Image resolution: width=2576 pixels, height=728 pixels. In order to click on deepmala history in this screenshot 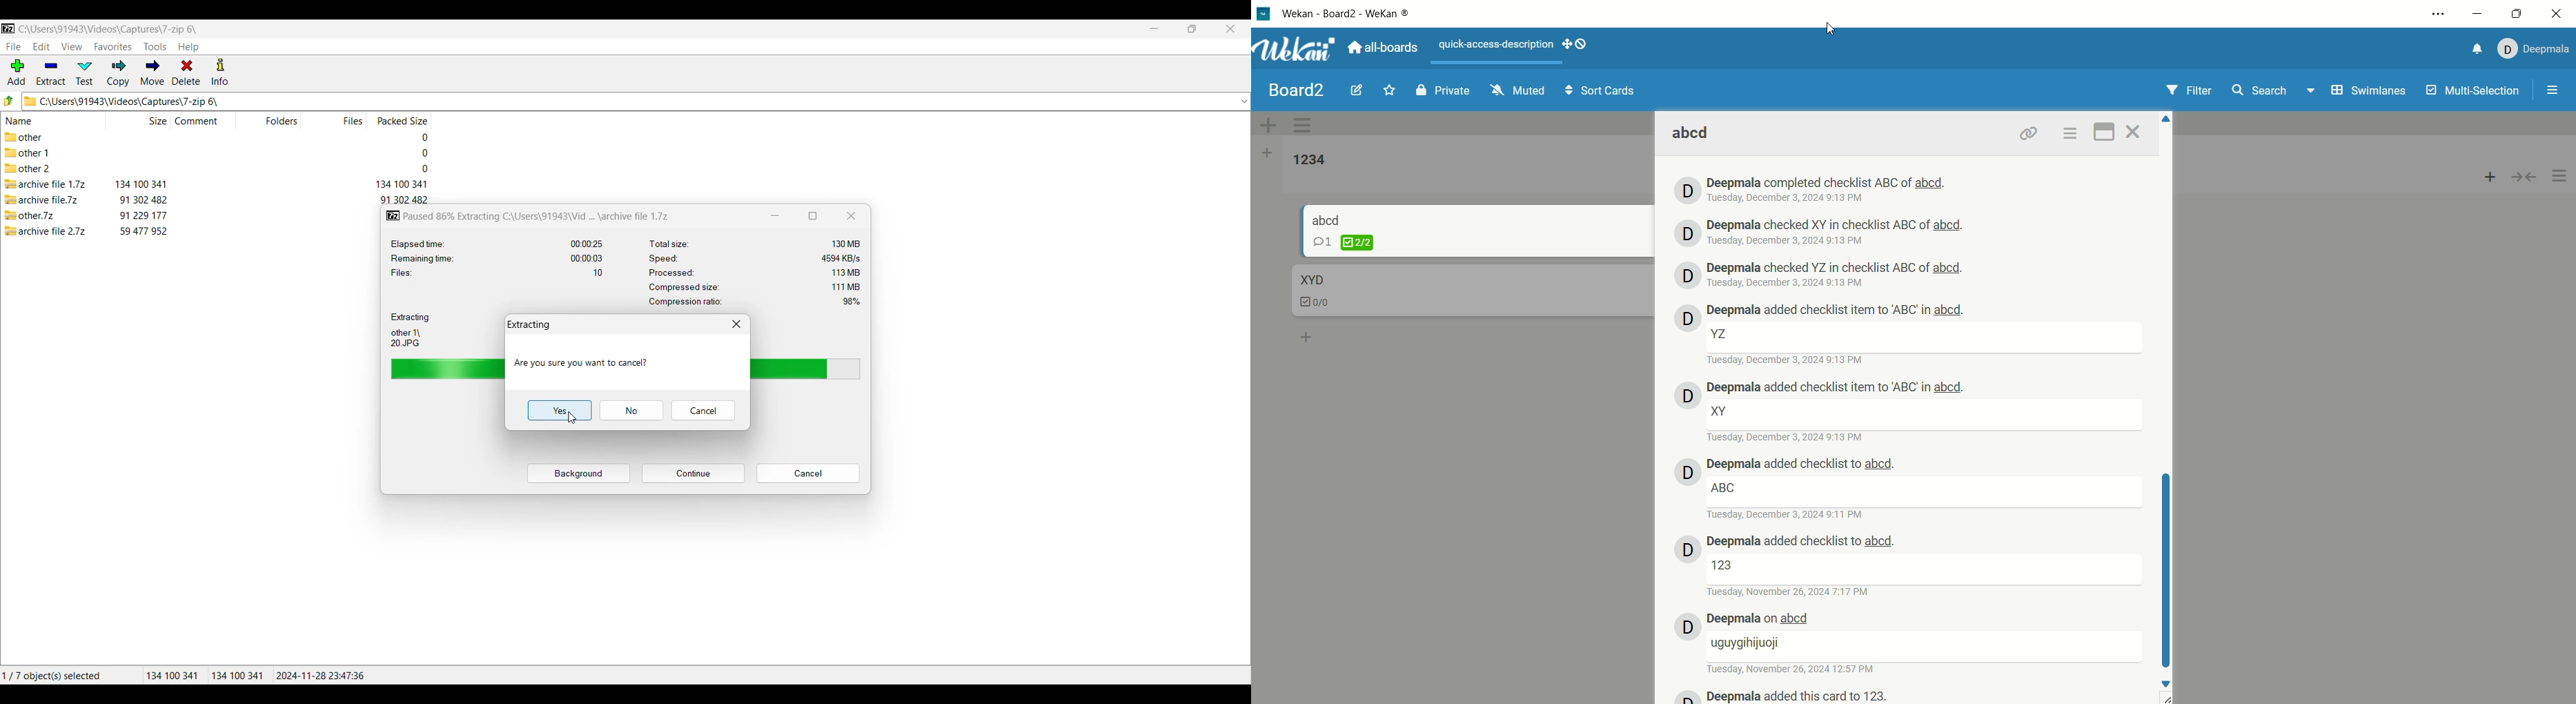, I will do `click(1836, 389)`.